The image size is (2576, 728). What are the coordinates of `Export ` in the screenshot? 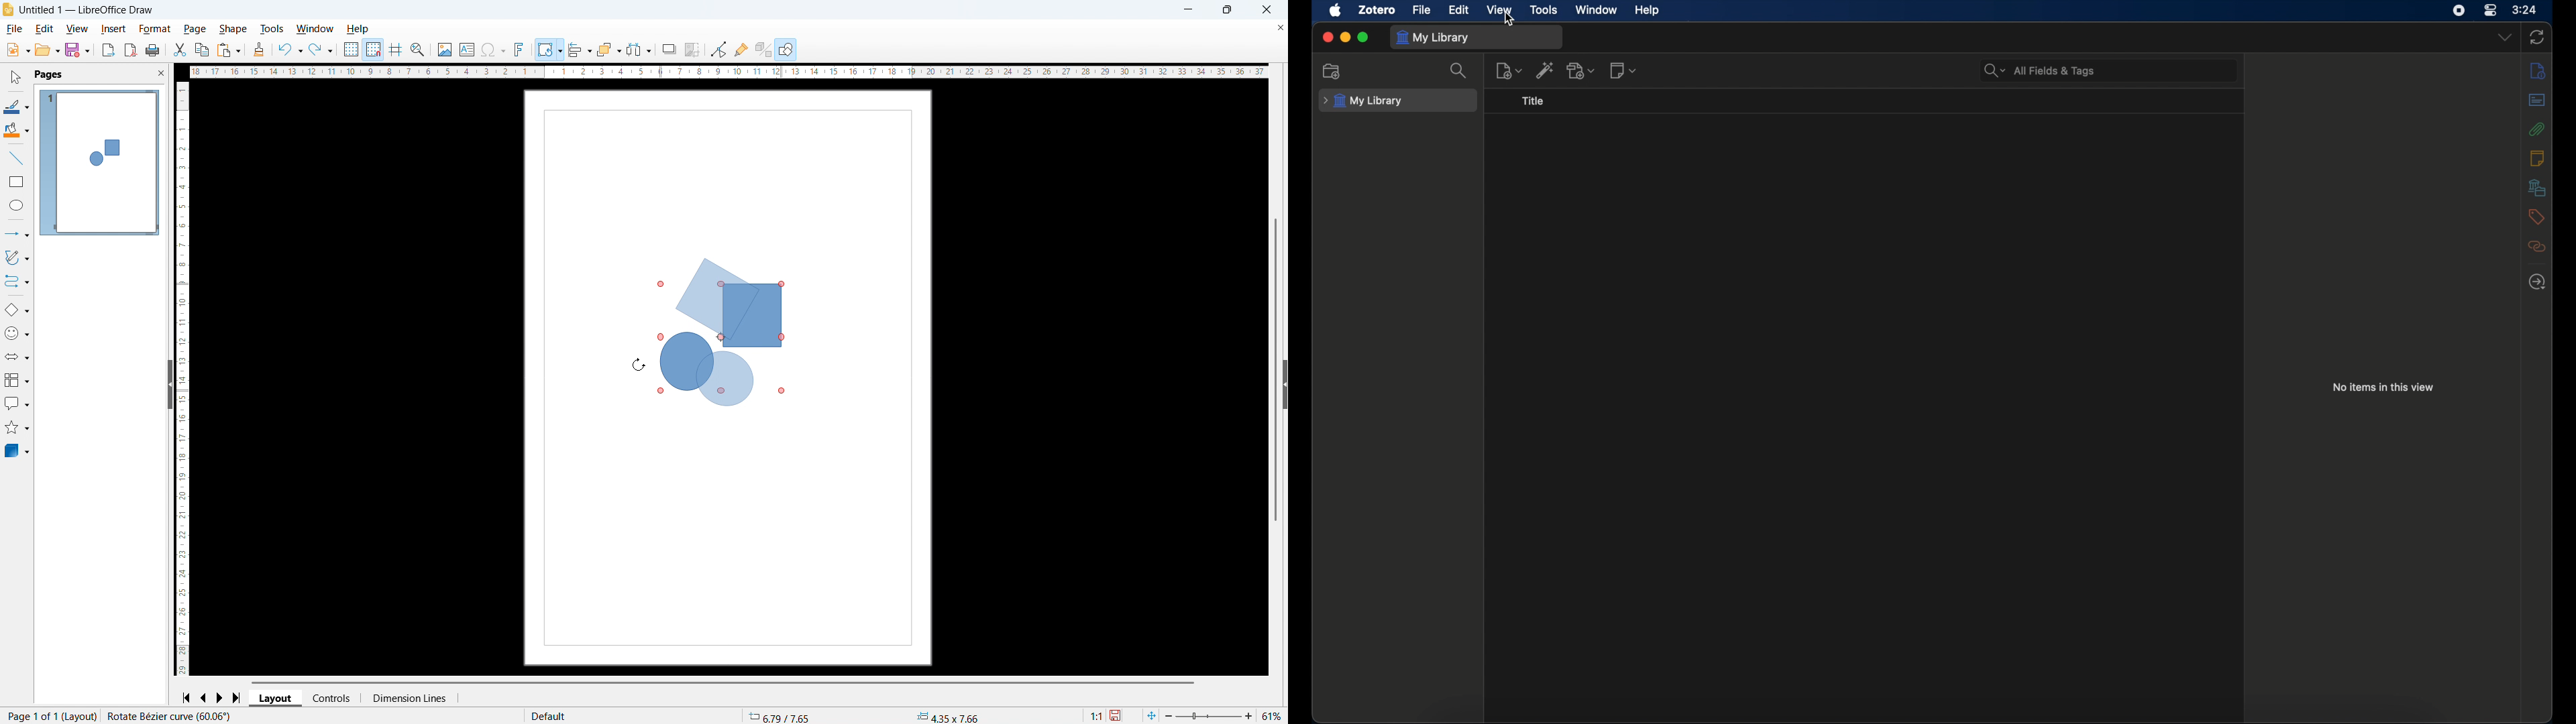 It's located at (107, 51).